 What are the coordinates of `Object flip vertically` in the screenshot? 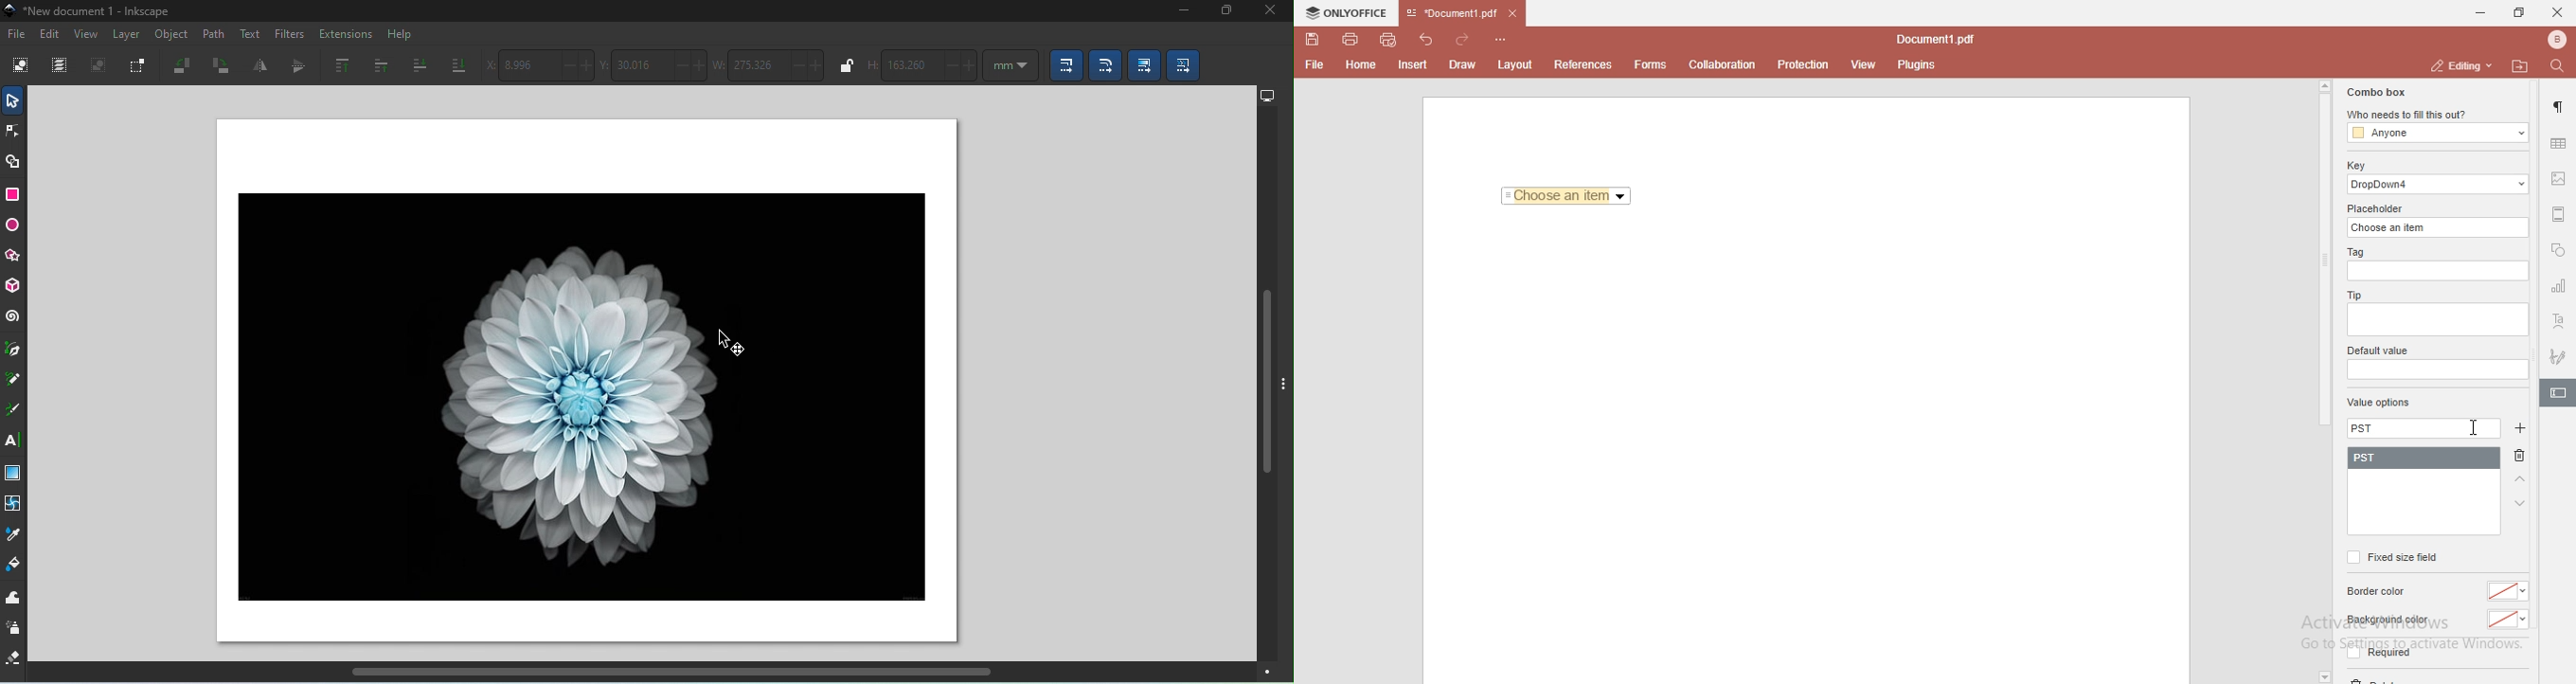 It's located at (294, 67).